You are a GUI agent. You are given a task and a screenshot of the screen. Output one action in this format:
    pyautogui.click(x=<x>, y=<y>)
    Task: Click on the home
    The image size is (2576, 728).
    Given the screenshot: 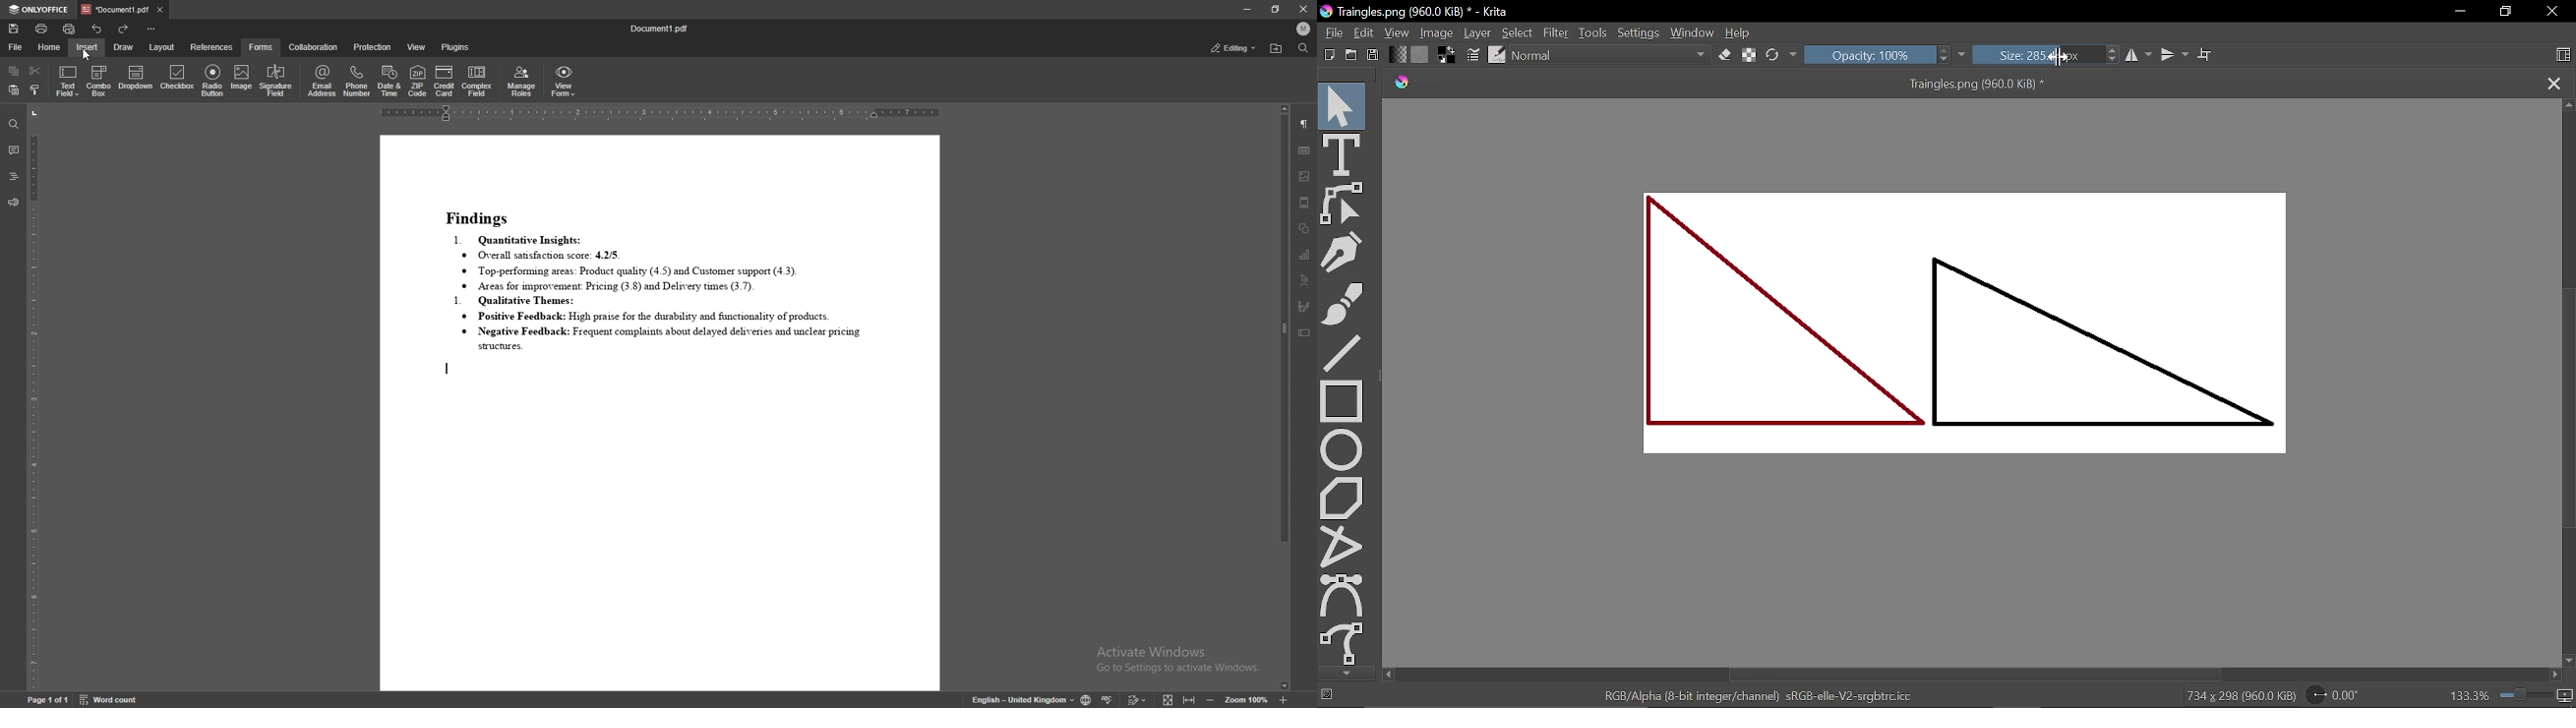 What is the action you would take?
    pyautogui.click(x=50, y=47)
    